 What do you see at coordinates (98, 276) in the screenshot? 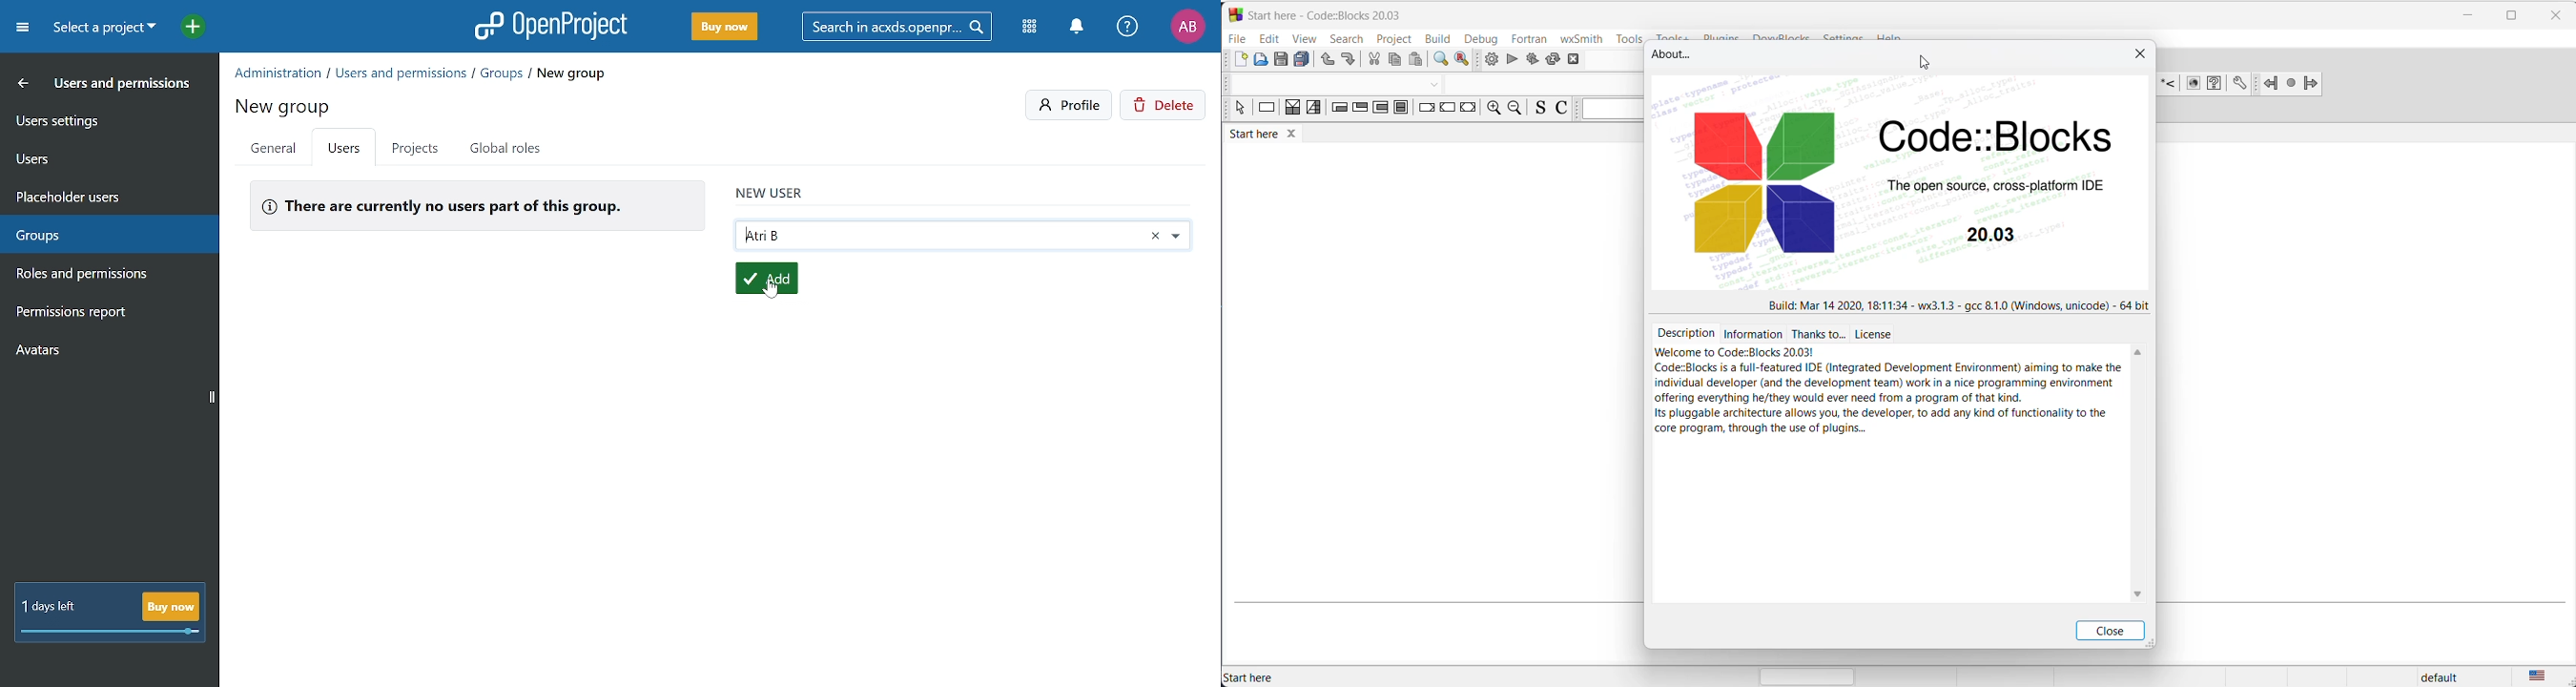
I see `Roles and permissions` at bounding box center [98, 276].